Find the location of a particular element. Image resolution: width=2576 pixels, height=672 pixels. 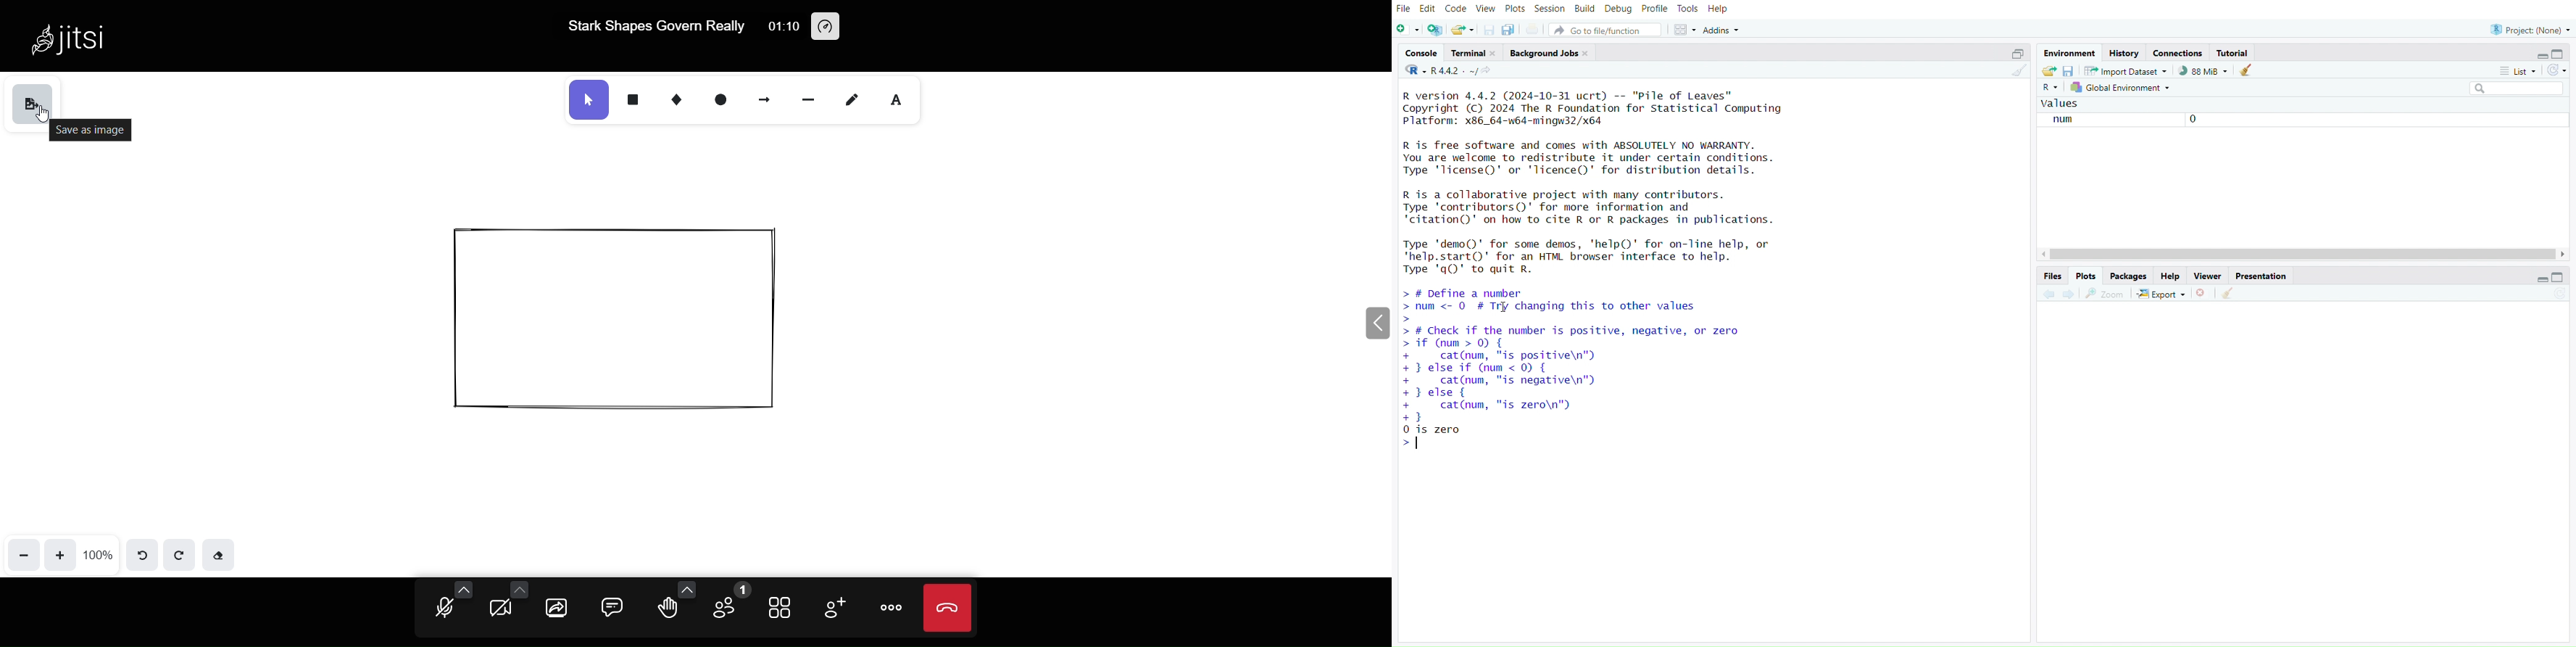

tile view is located at coordinates (780, 609).